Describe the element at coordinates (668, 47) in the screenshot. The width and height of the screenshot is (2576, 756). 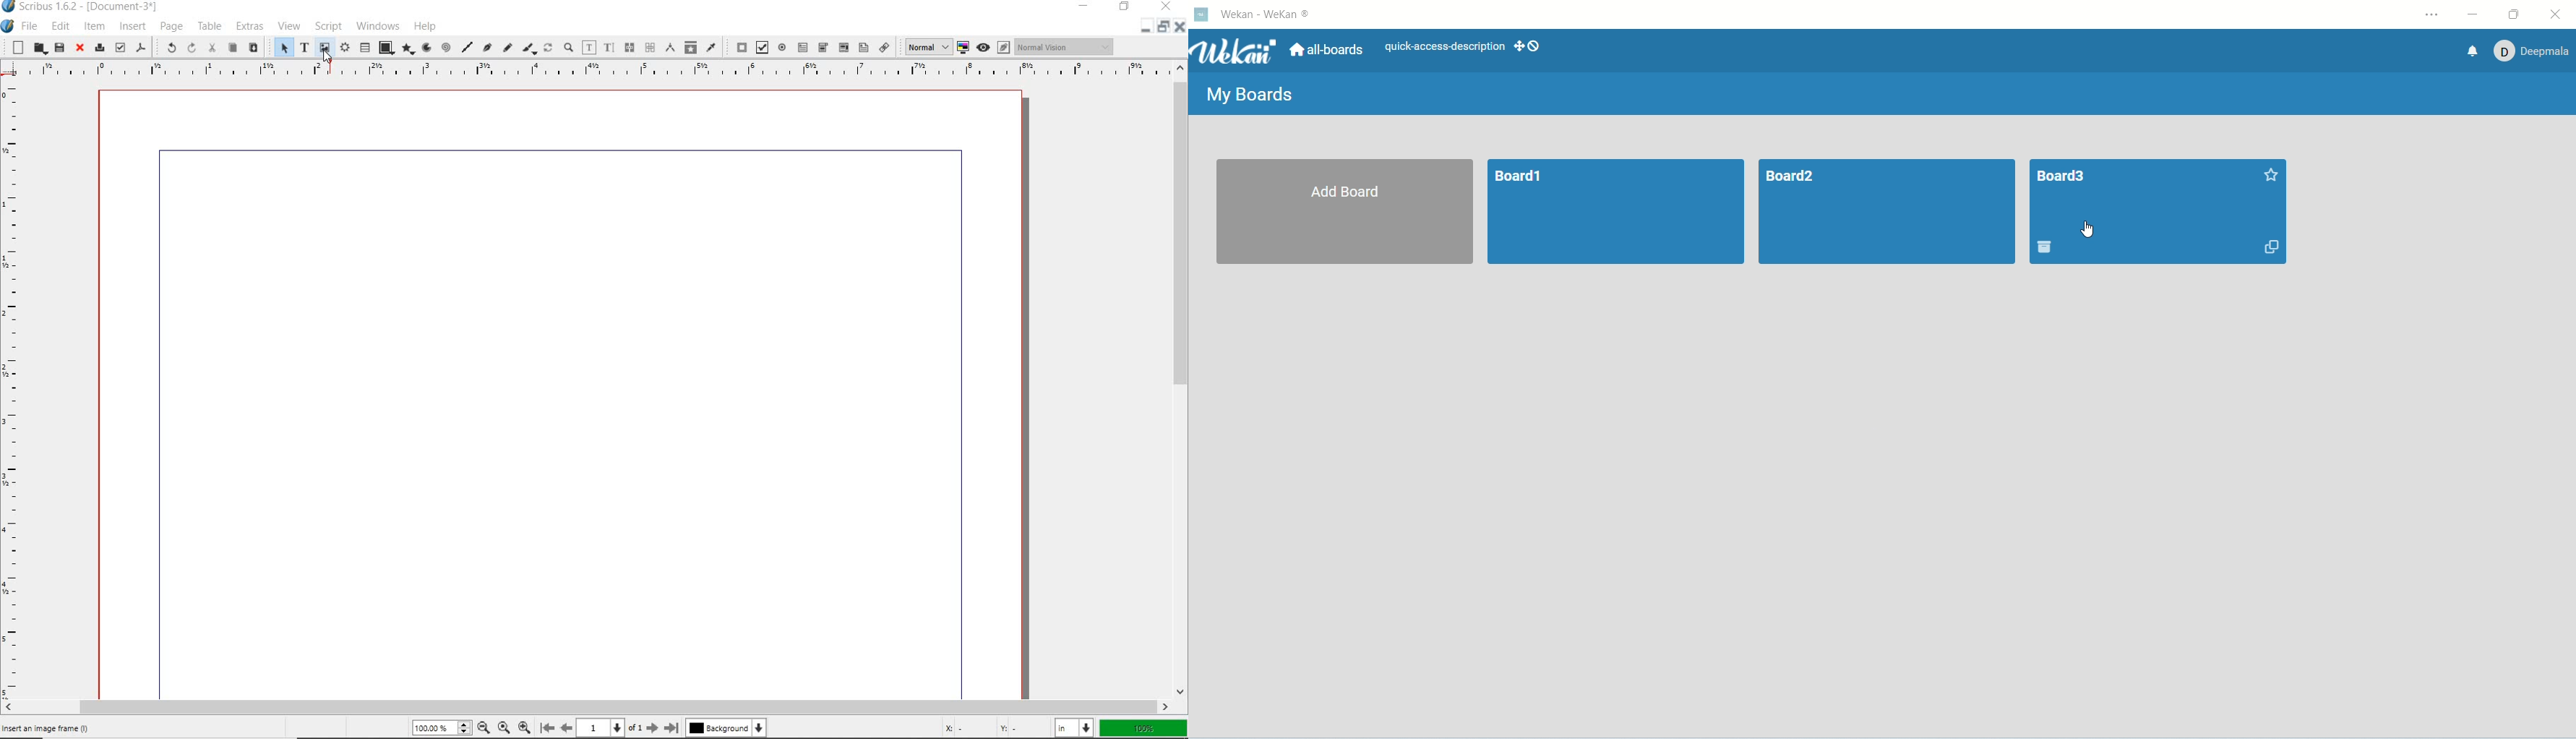
I see `measurements` at that location.